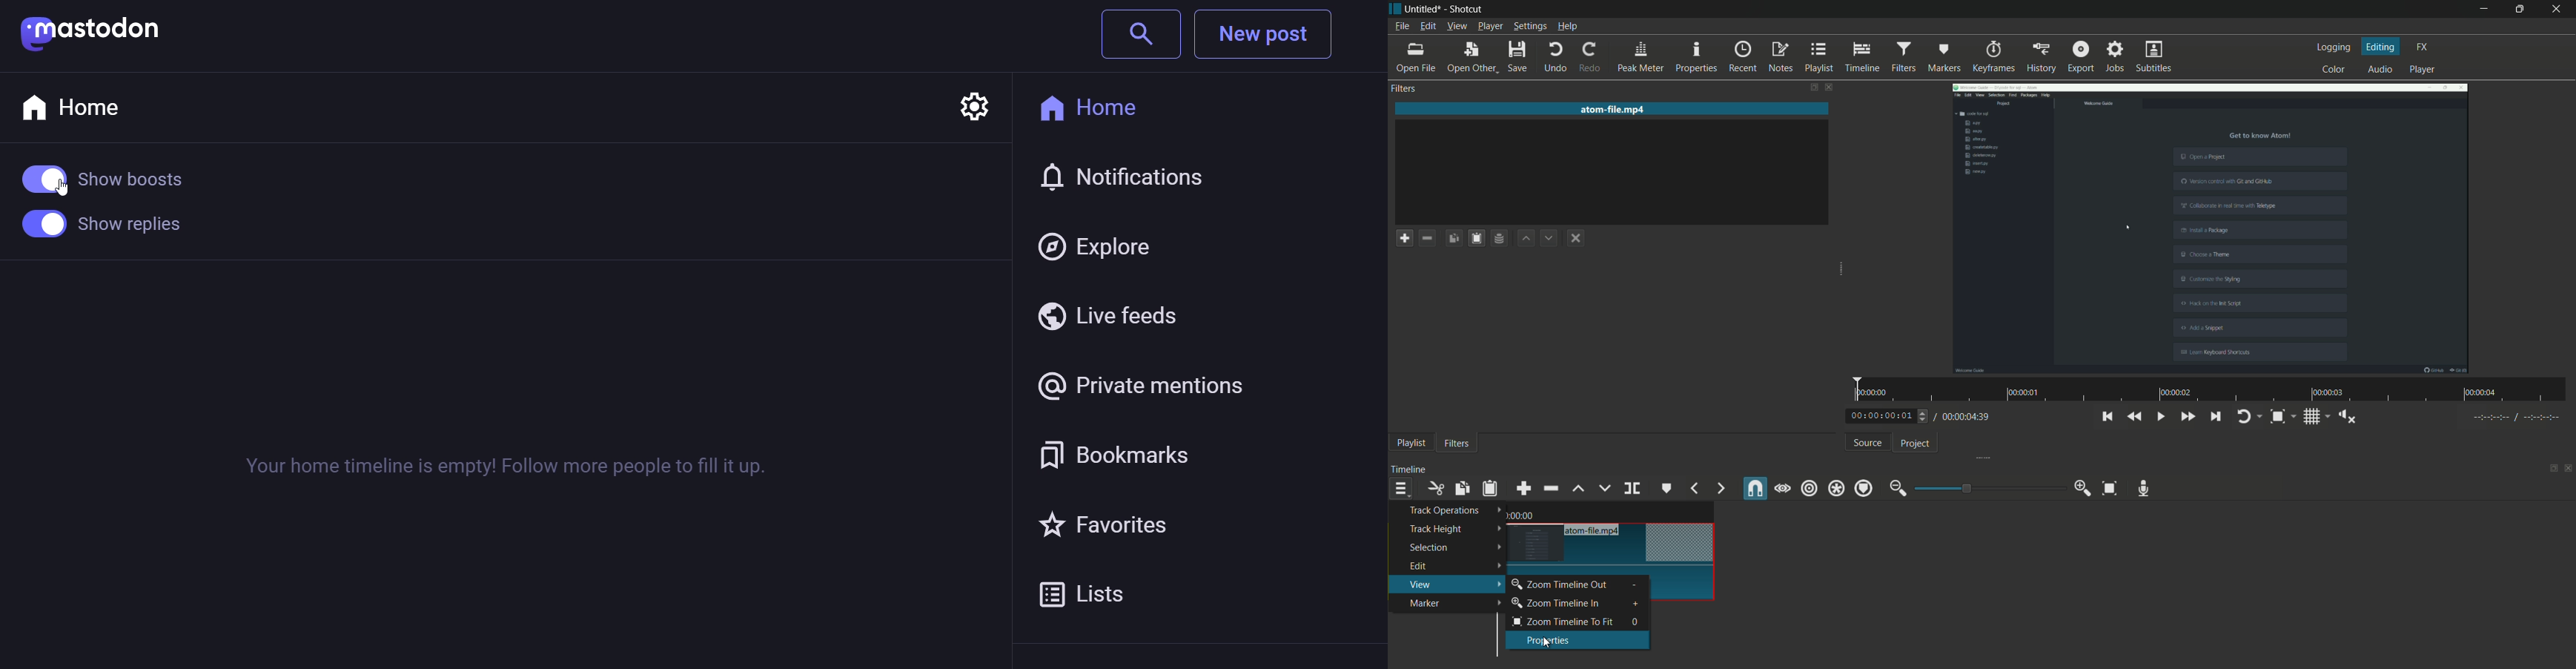  What do you see at coordinates (2212, 228) in the screenshot?
I see `imported file` at bounding box center [2212, 228].